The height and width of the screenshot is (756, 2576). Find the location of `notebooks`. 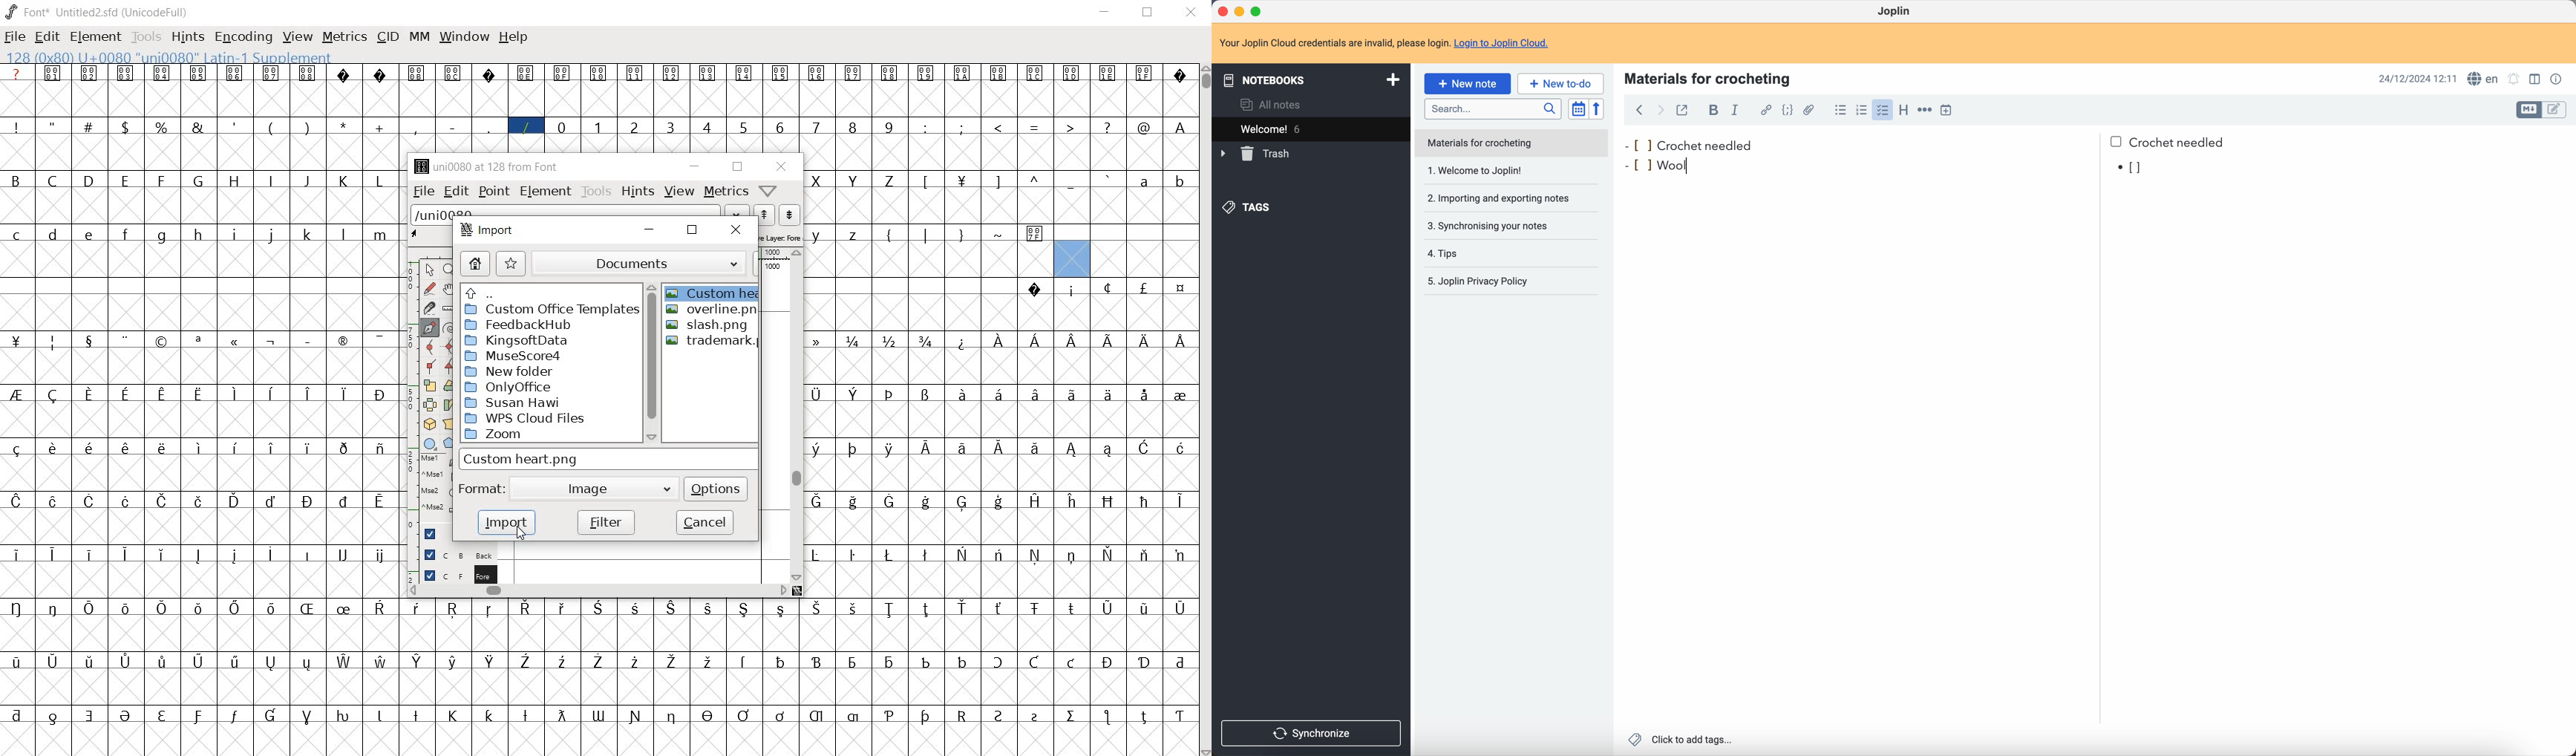

notebooks is located at coordinates (1309, 78).